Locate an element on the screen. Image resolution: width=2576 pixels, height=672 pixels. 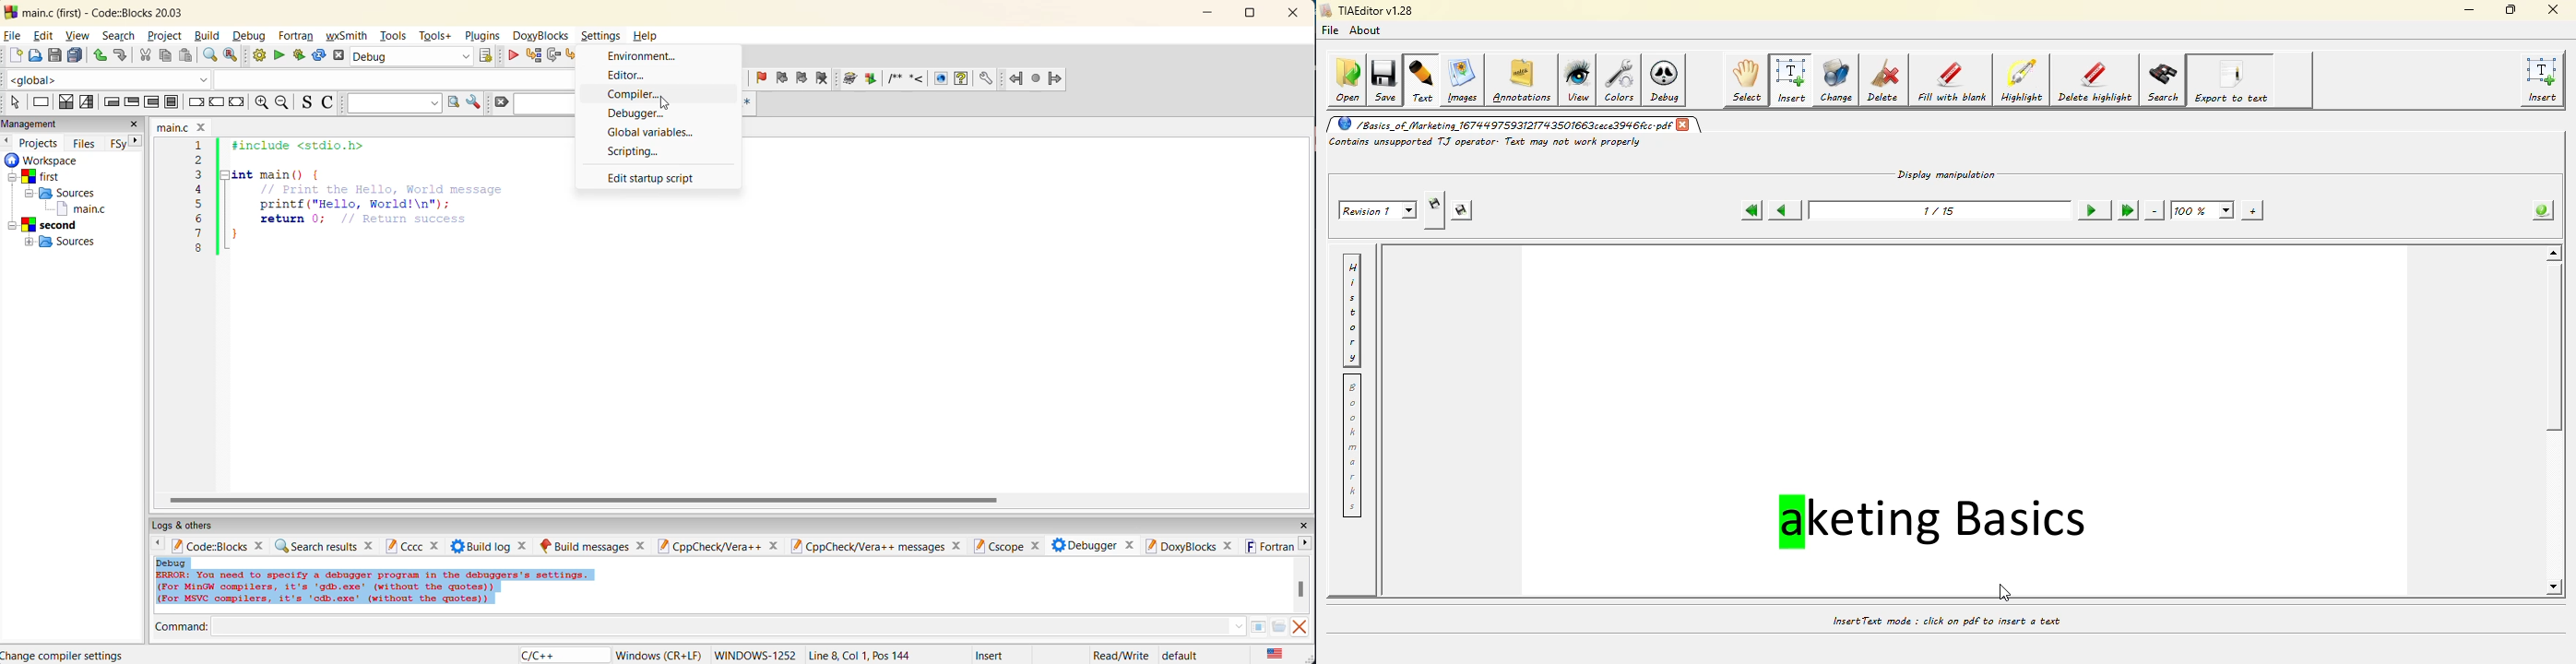
scripting is located at coordinates (636, 154).